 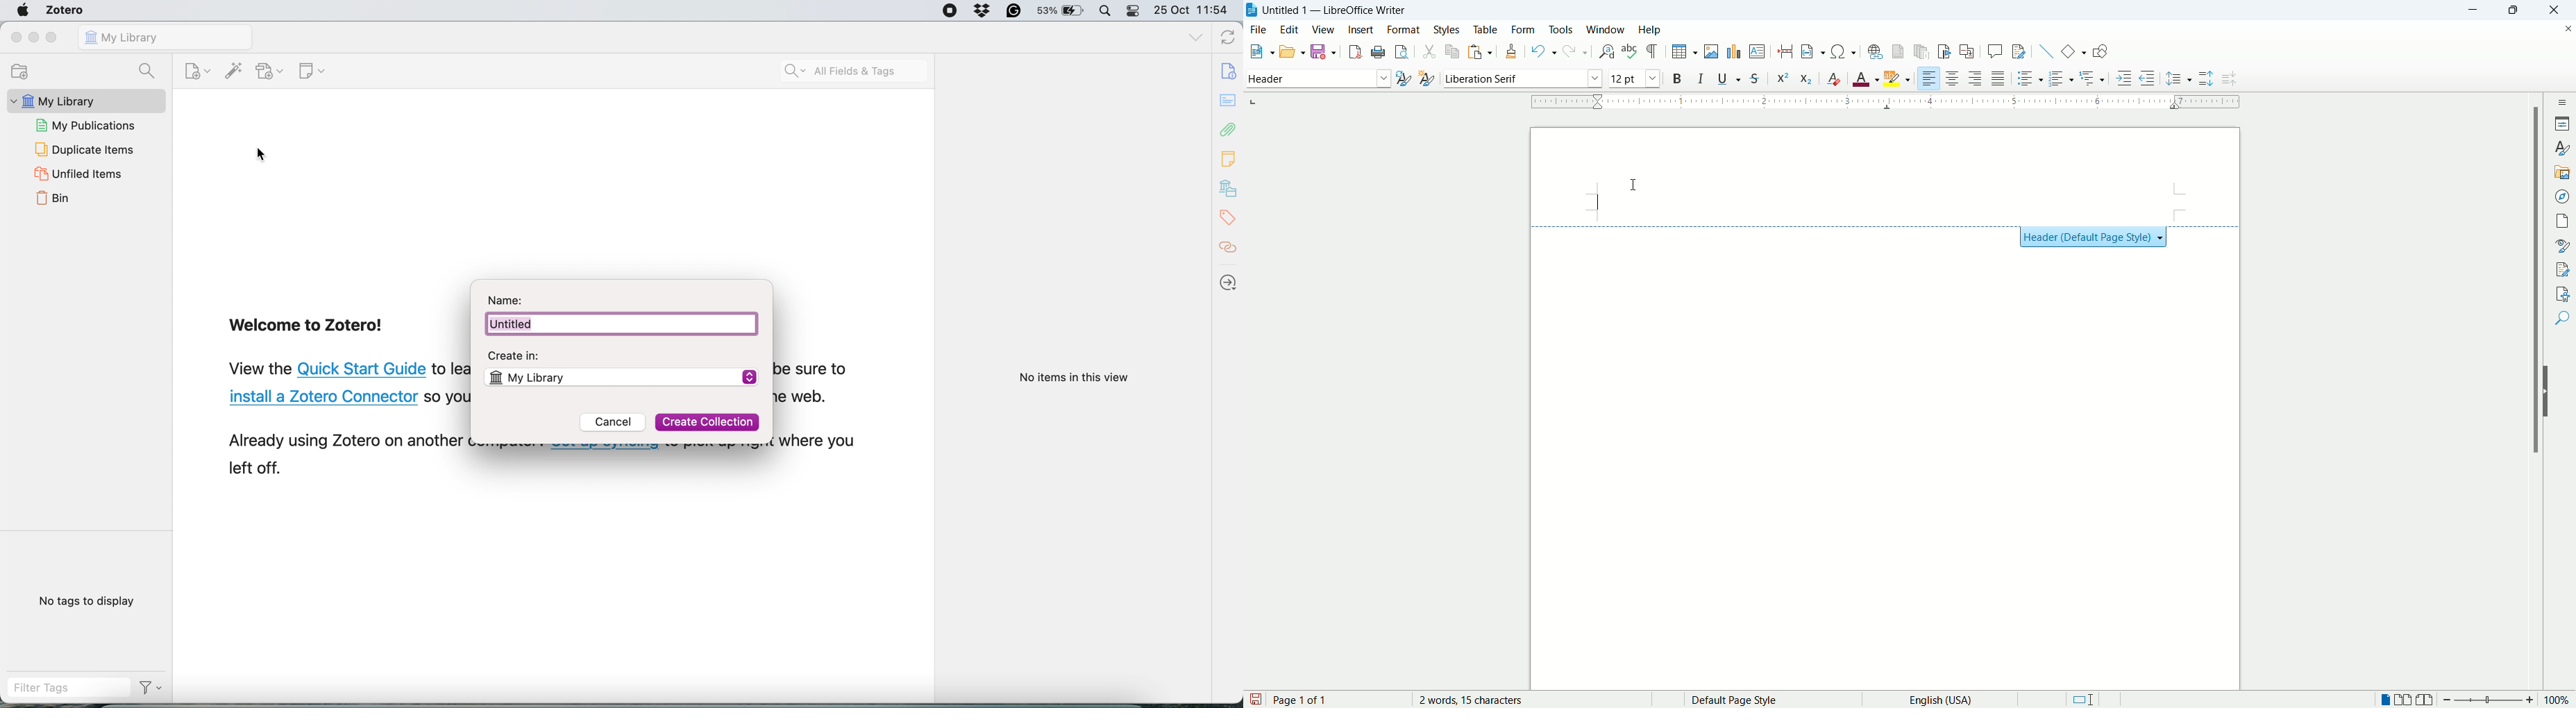 What do you see at coordinates (1230, 158) in the screenshot?
I see `notes` at bounding box center [1230, 158].